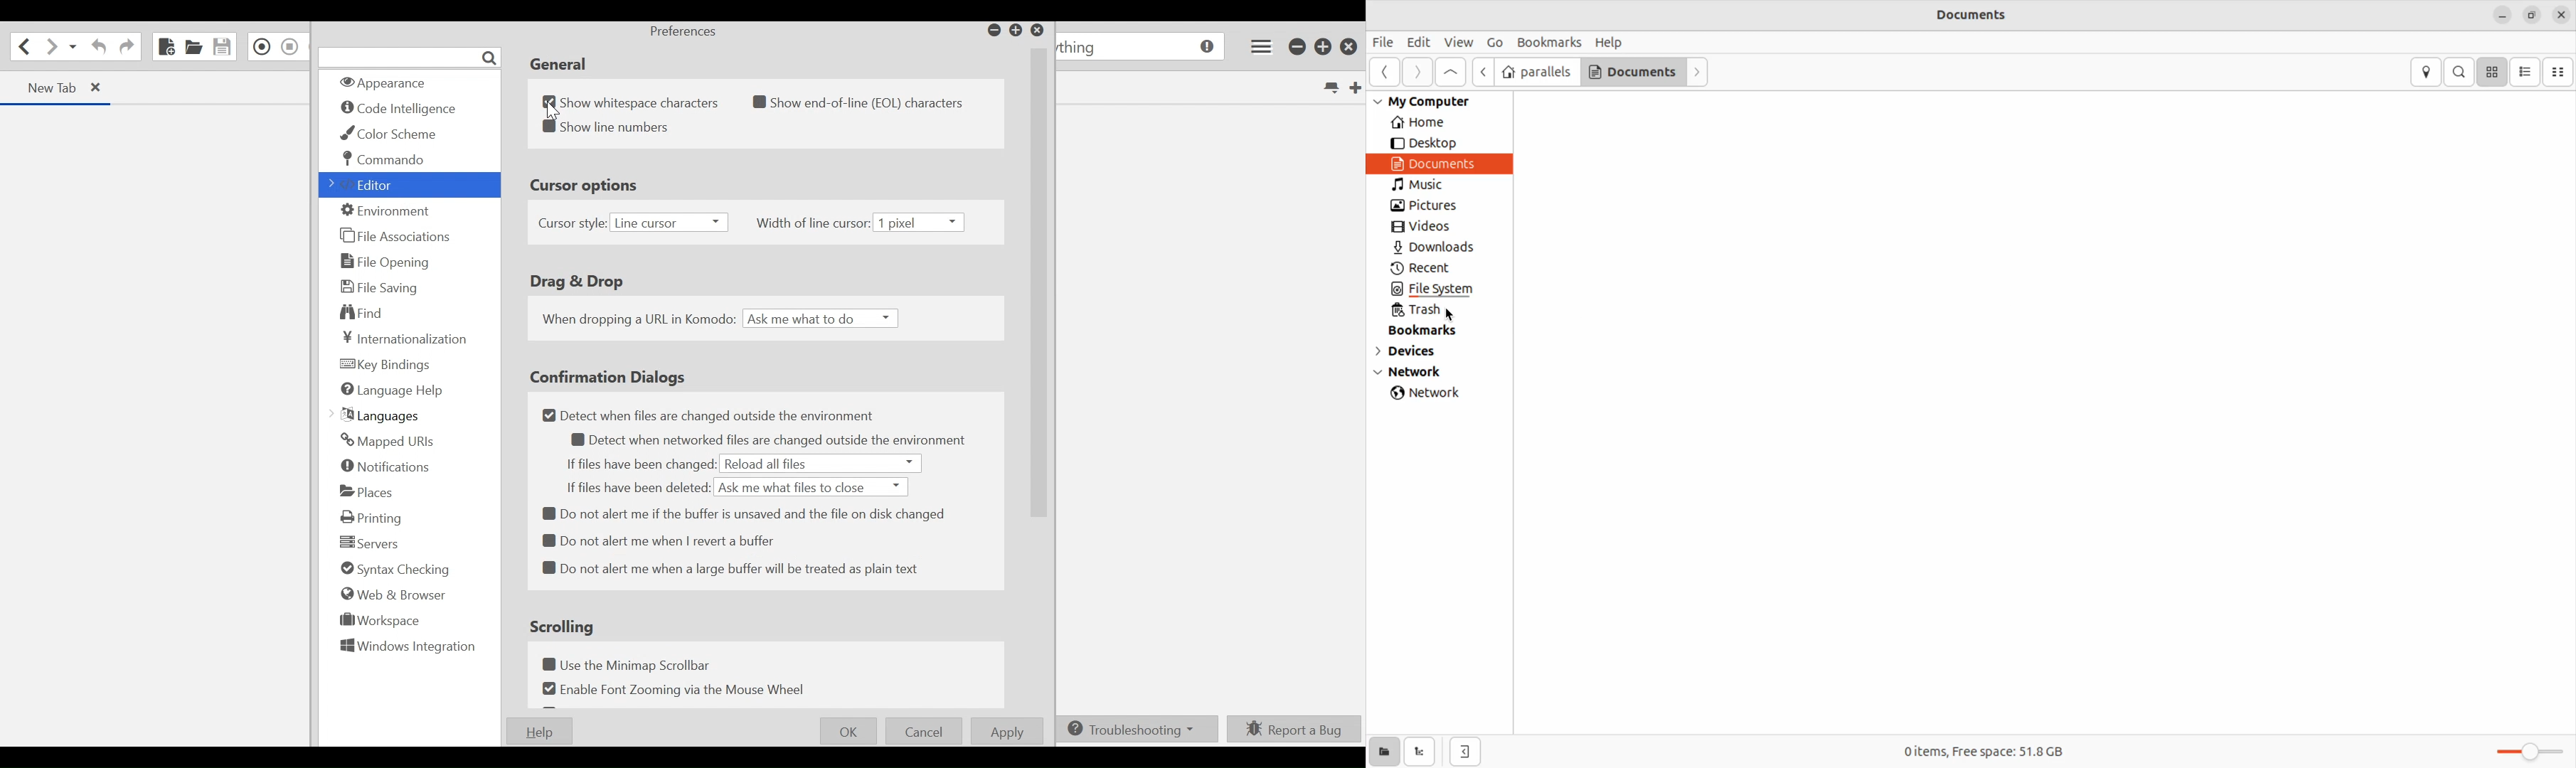 This screenshot has height=784, width=2576. What do you see at coordinates (1430, 227) in the screenshot?
I see `videos` at bounding box center [1430, 227].